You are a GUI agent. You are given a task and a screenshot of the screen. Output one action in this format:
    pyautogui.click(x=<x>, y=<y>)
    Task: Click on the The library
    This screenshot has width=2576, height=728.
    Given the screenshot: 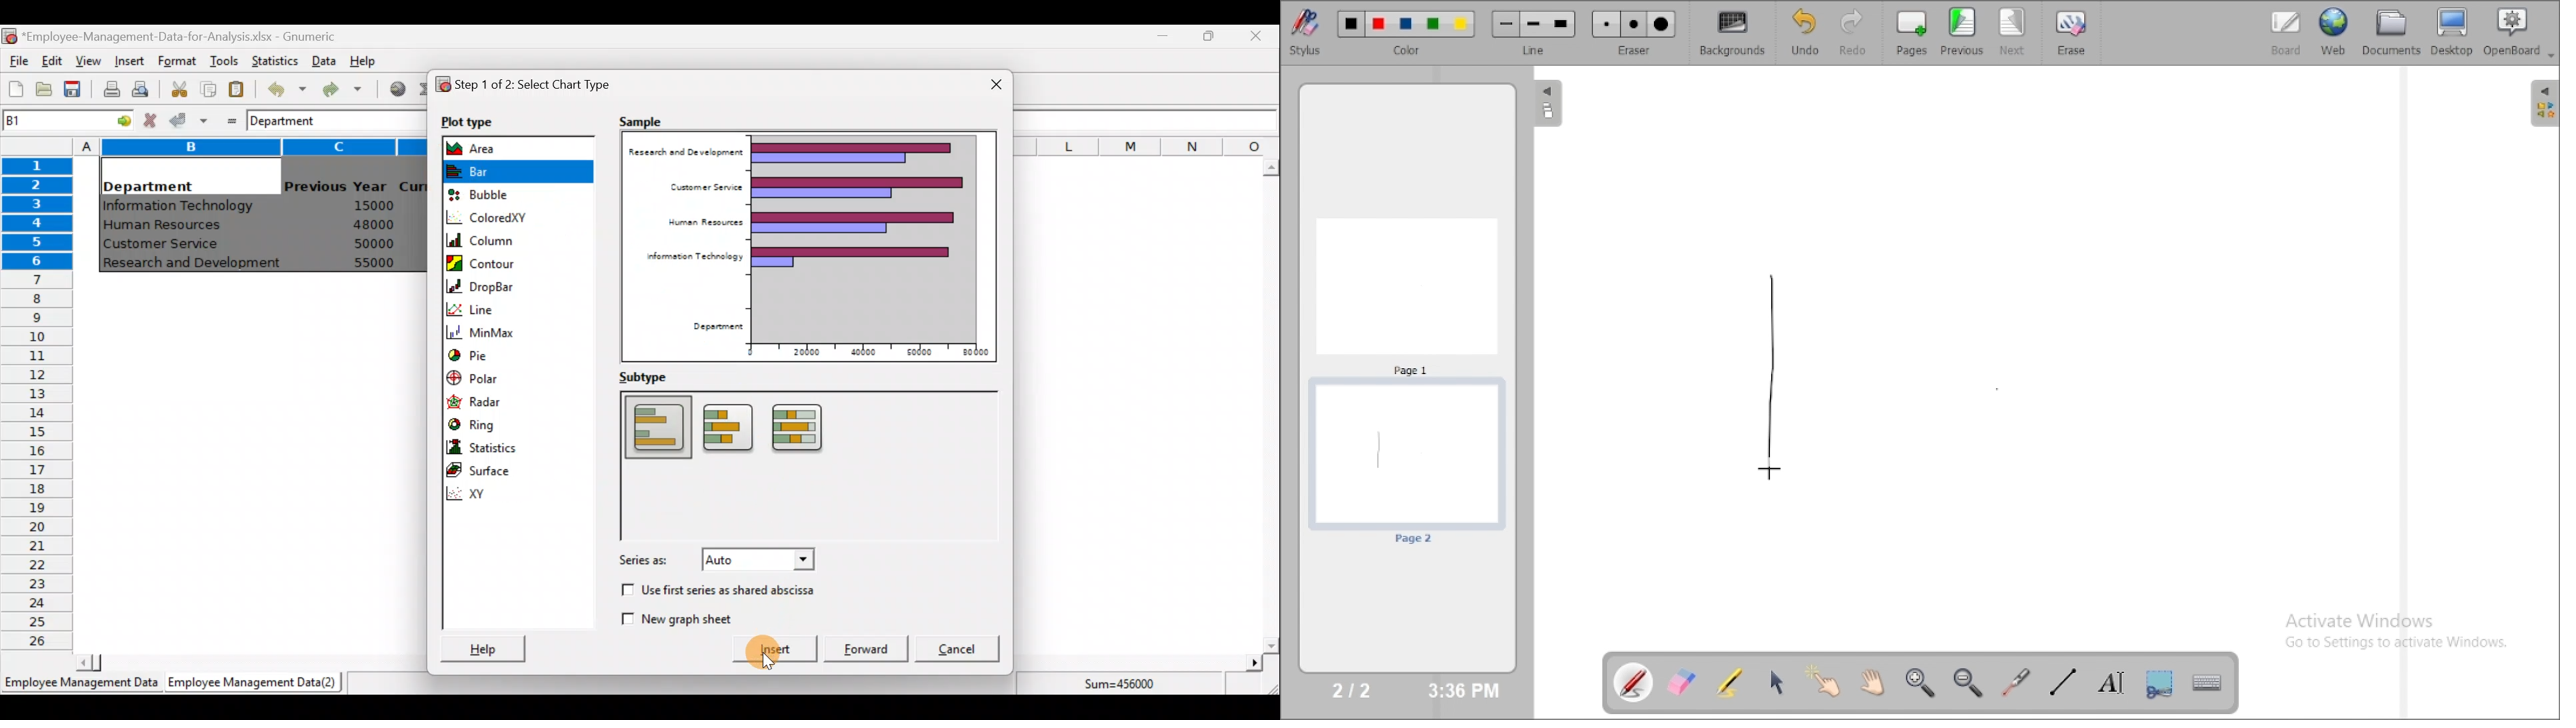 What is the action you would take?
    pyautogui.click(x=2544, y=102)
    